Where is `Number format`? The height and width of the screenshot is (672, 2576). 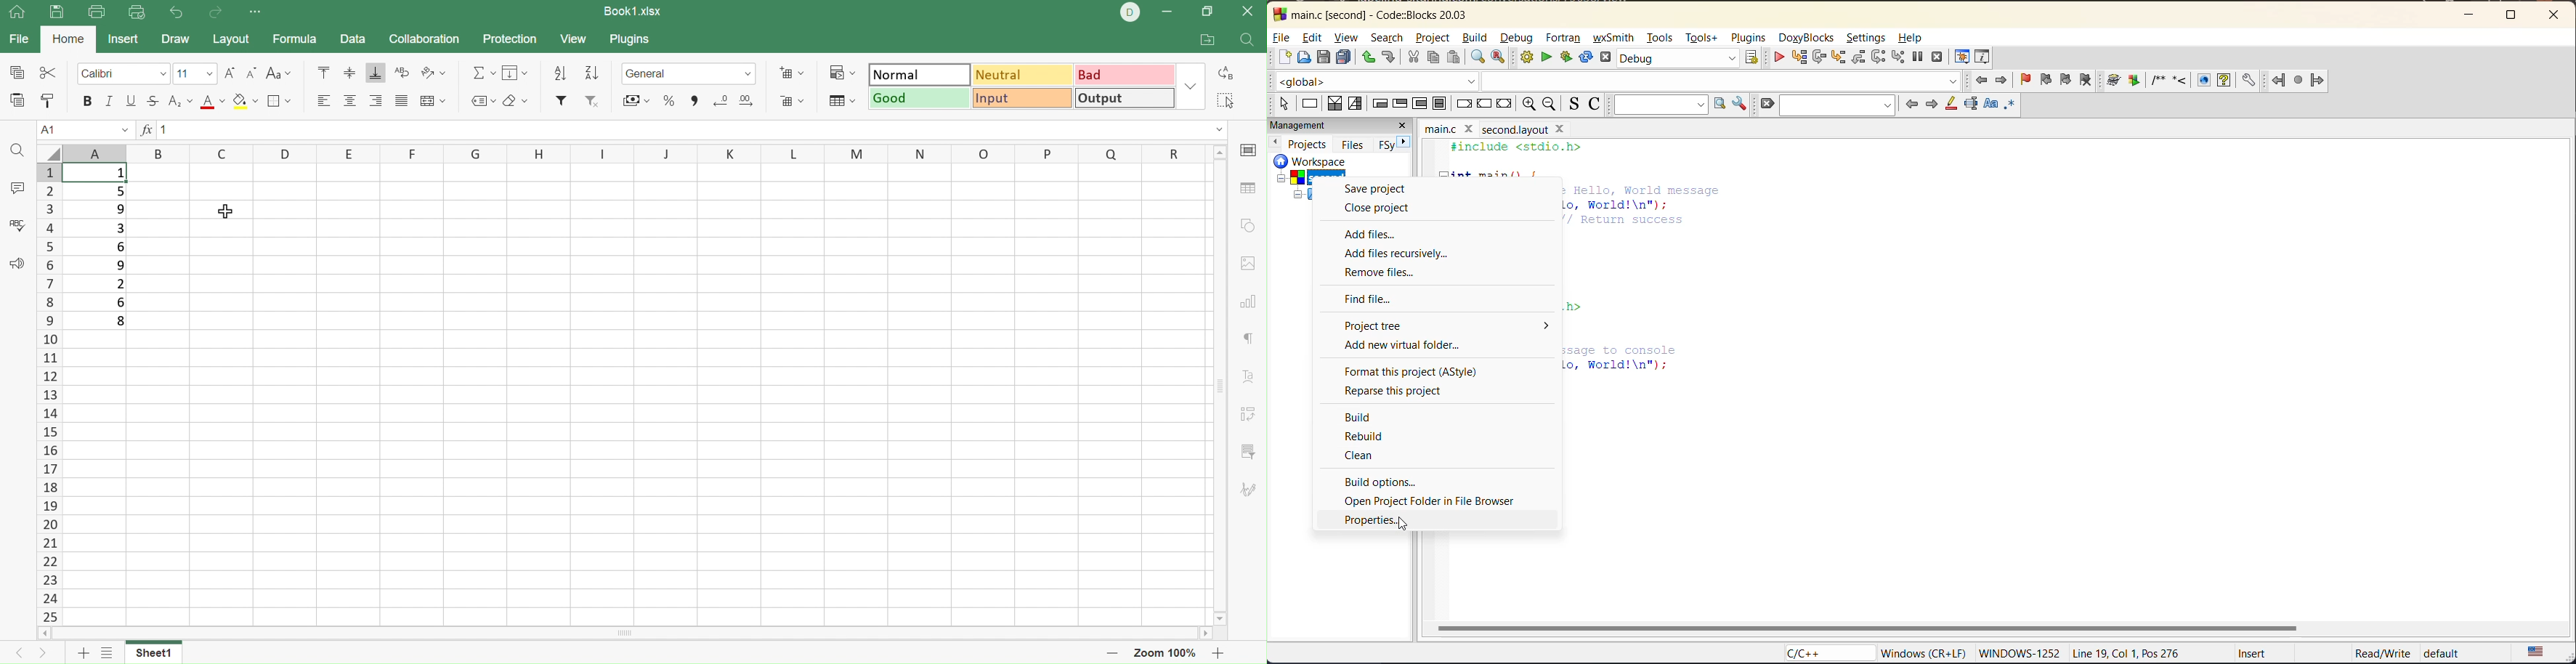
Number format is located at coordinates (677, 73).